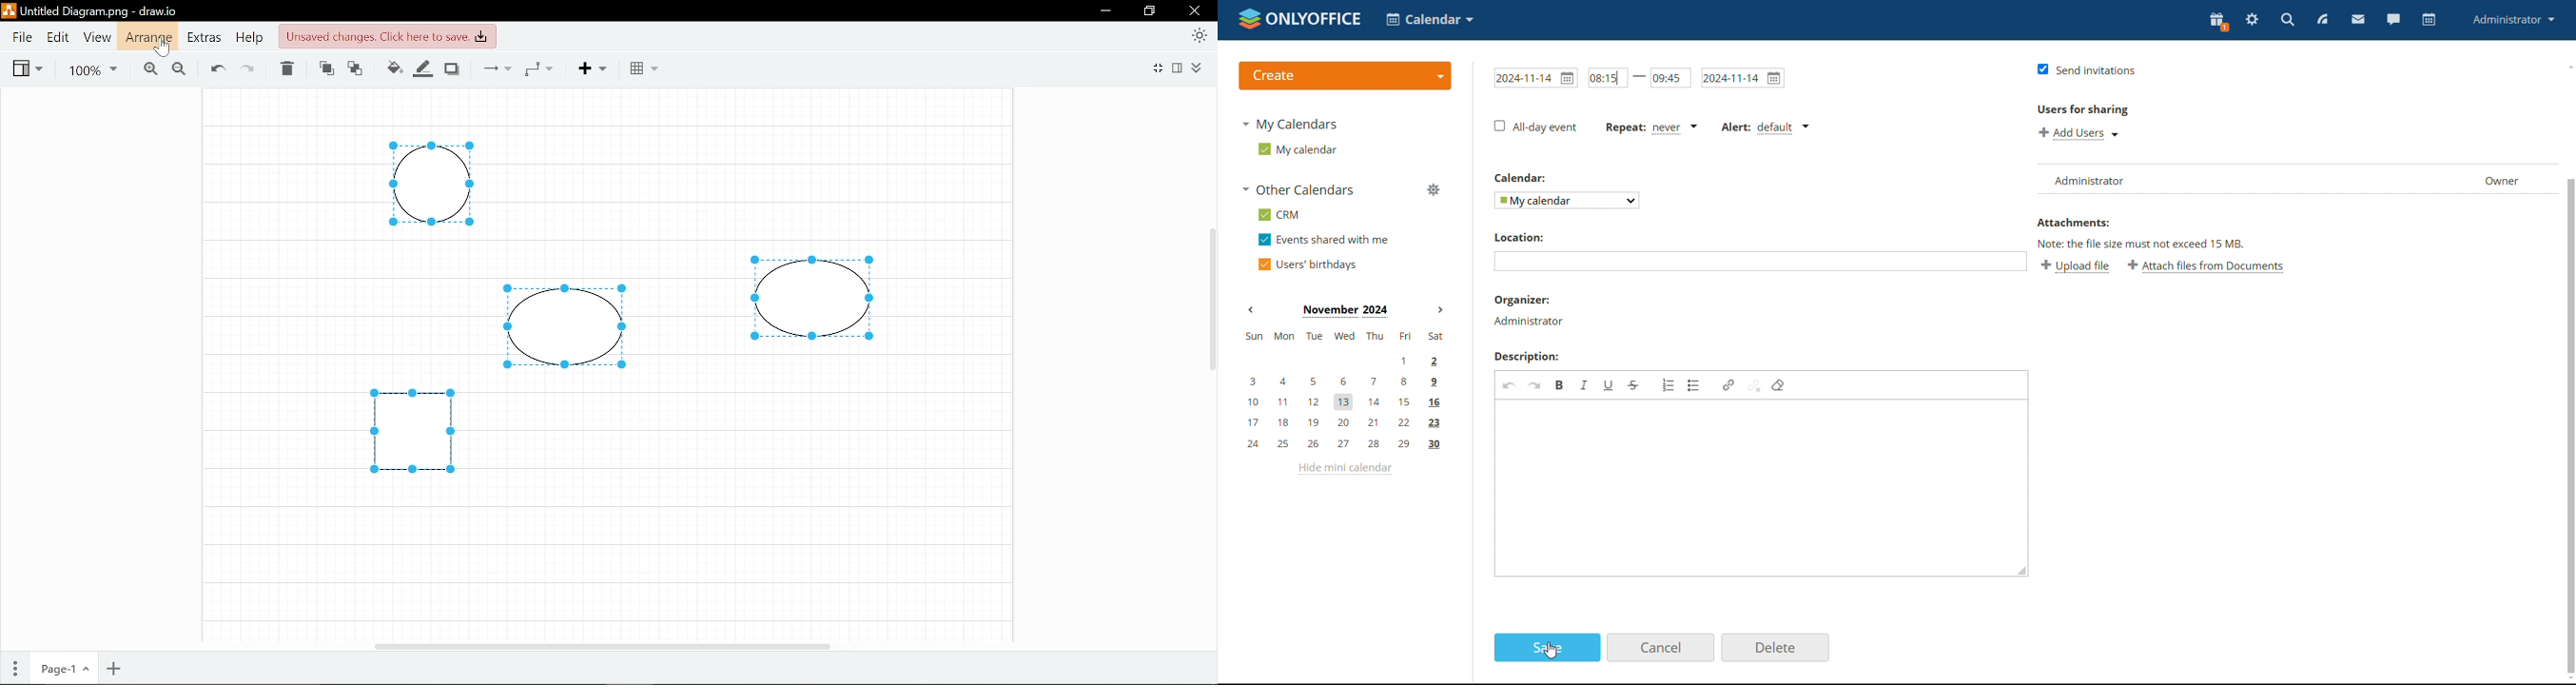  What do you see at coordinates (359, 69) in the screenshot?
I see `To bak` at bounding box center [359, 69].